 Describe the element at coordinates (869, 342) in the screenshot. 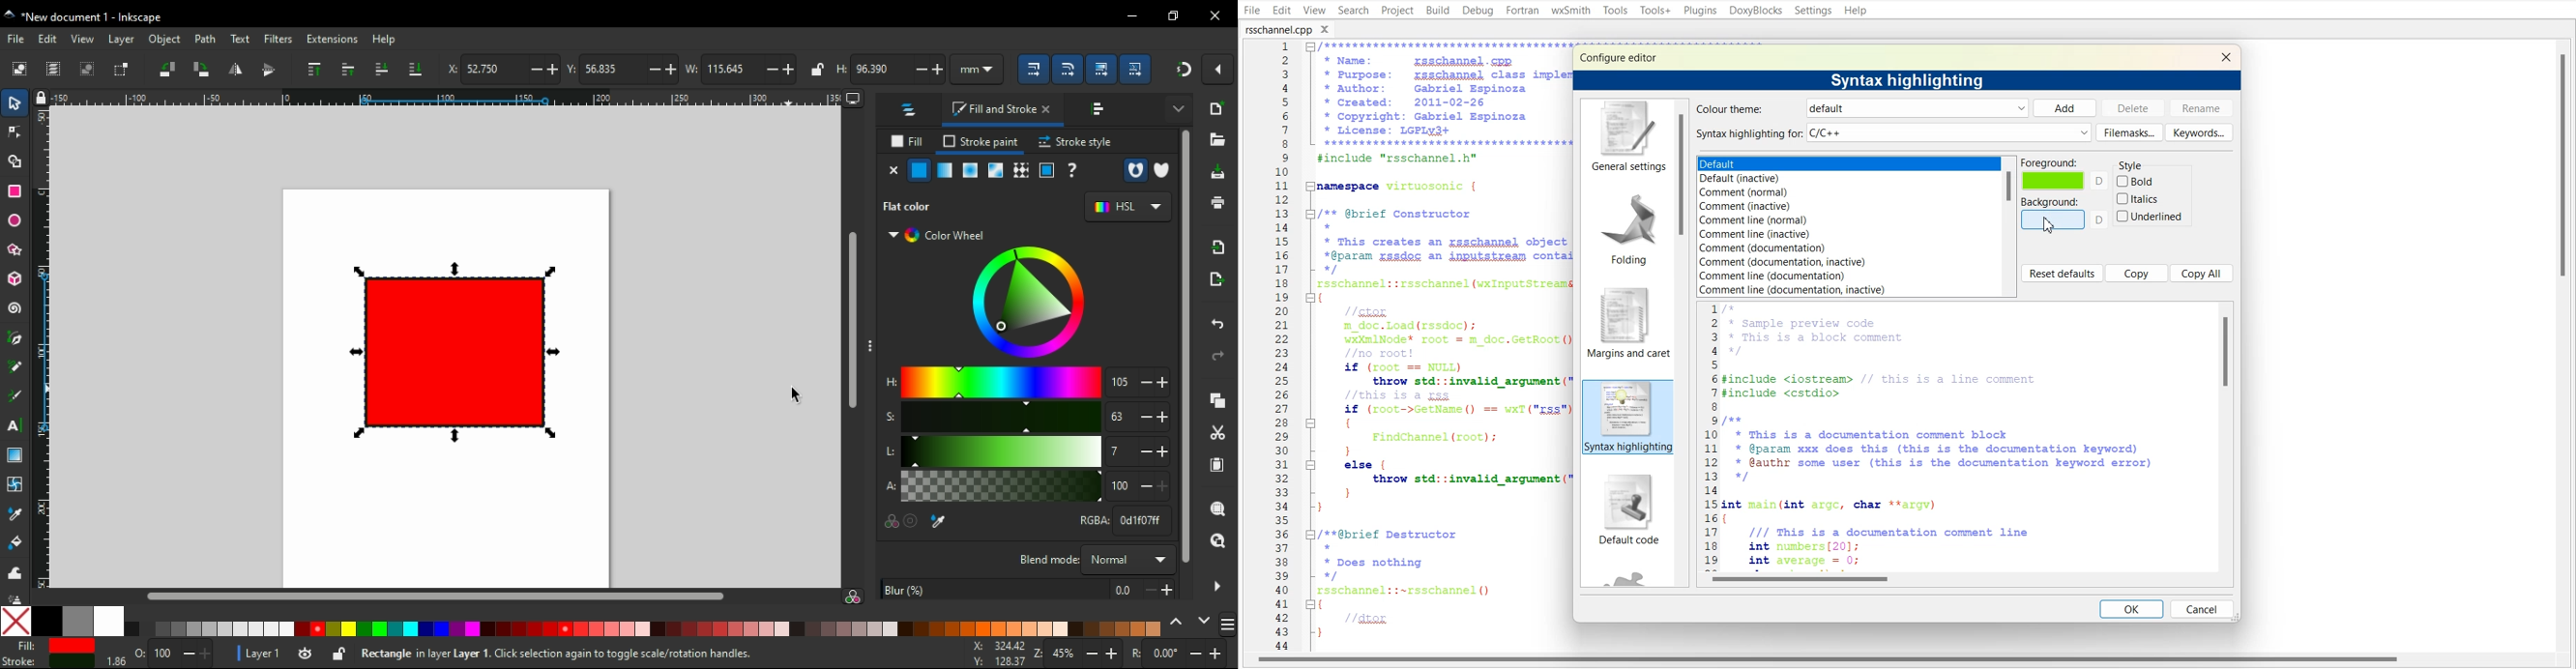

I see `hide` at that location.